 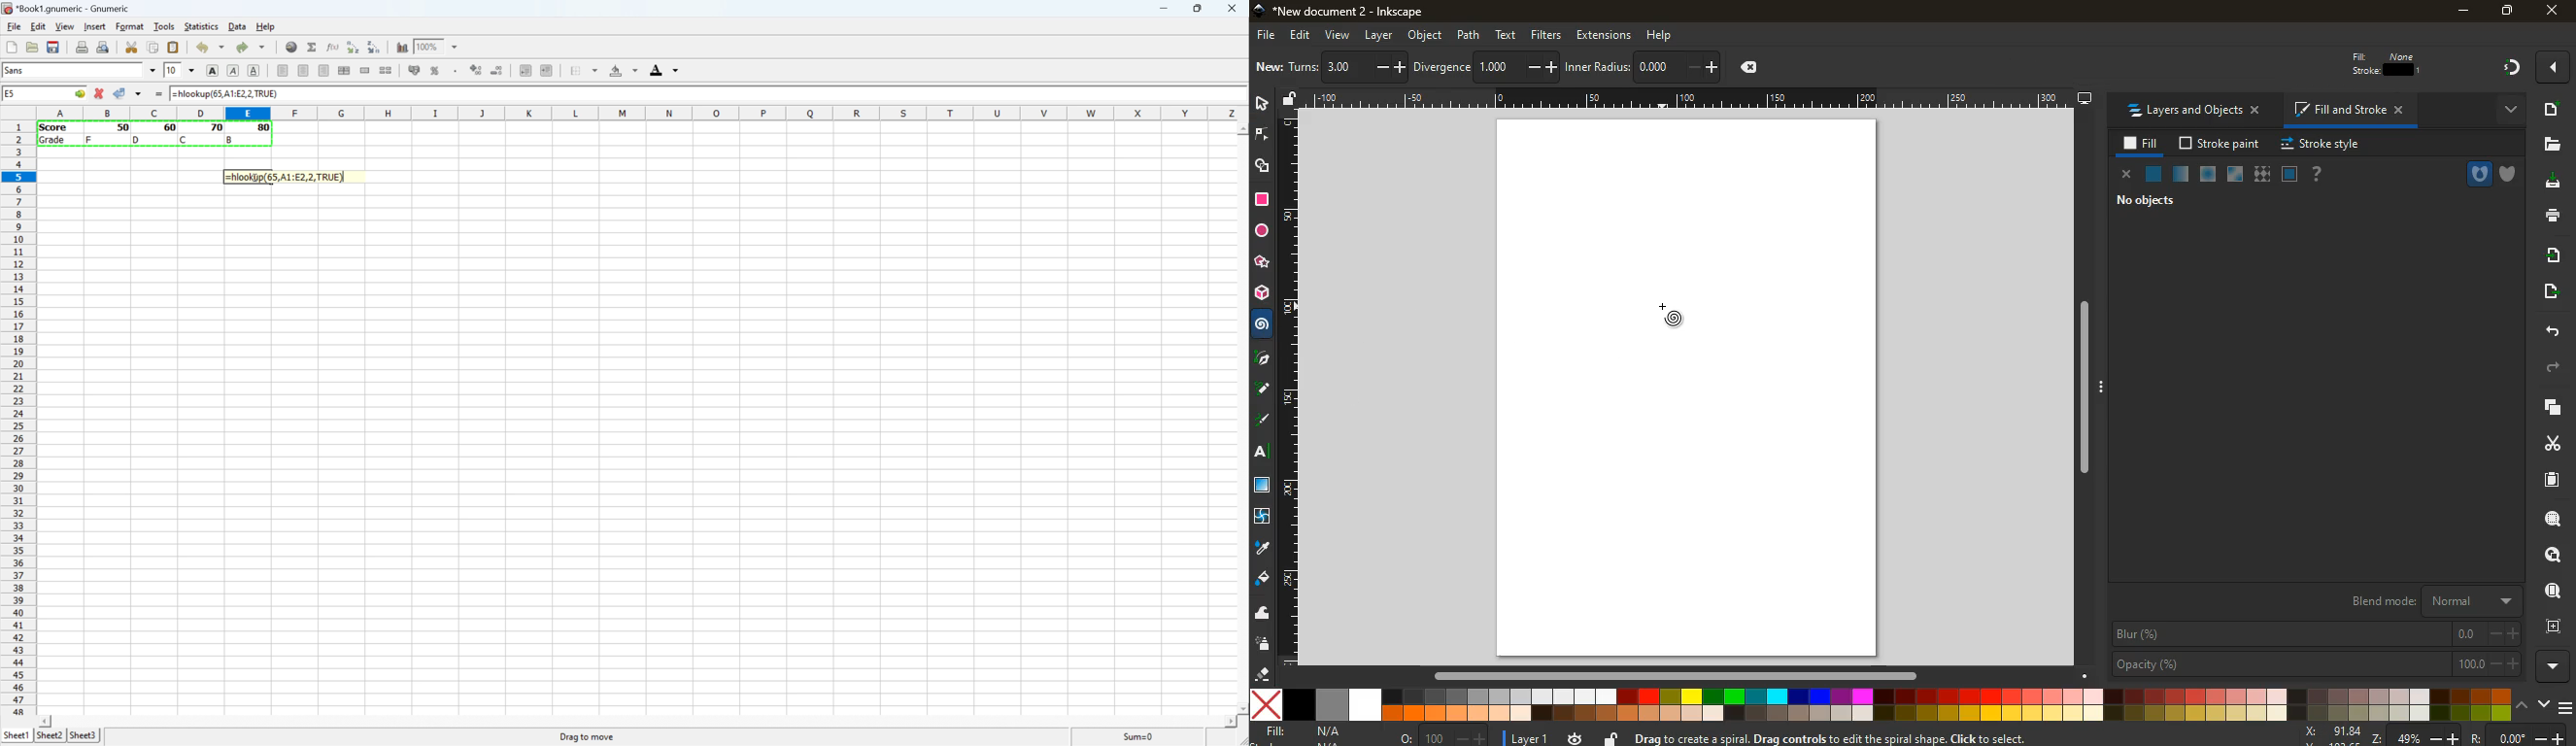 What do you see at coordinates (1576, 736) in the screenshot?
I see `time` at bounding box center [1576, 736].